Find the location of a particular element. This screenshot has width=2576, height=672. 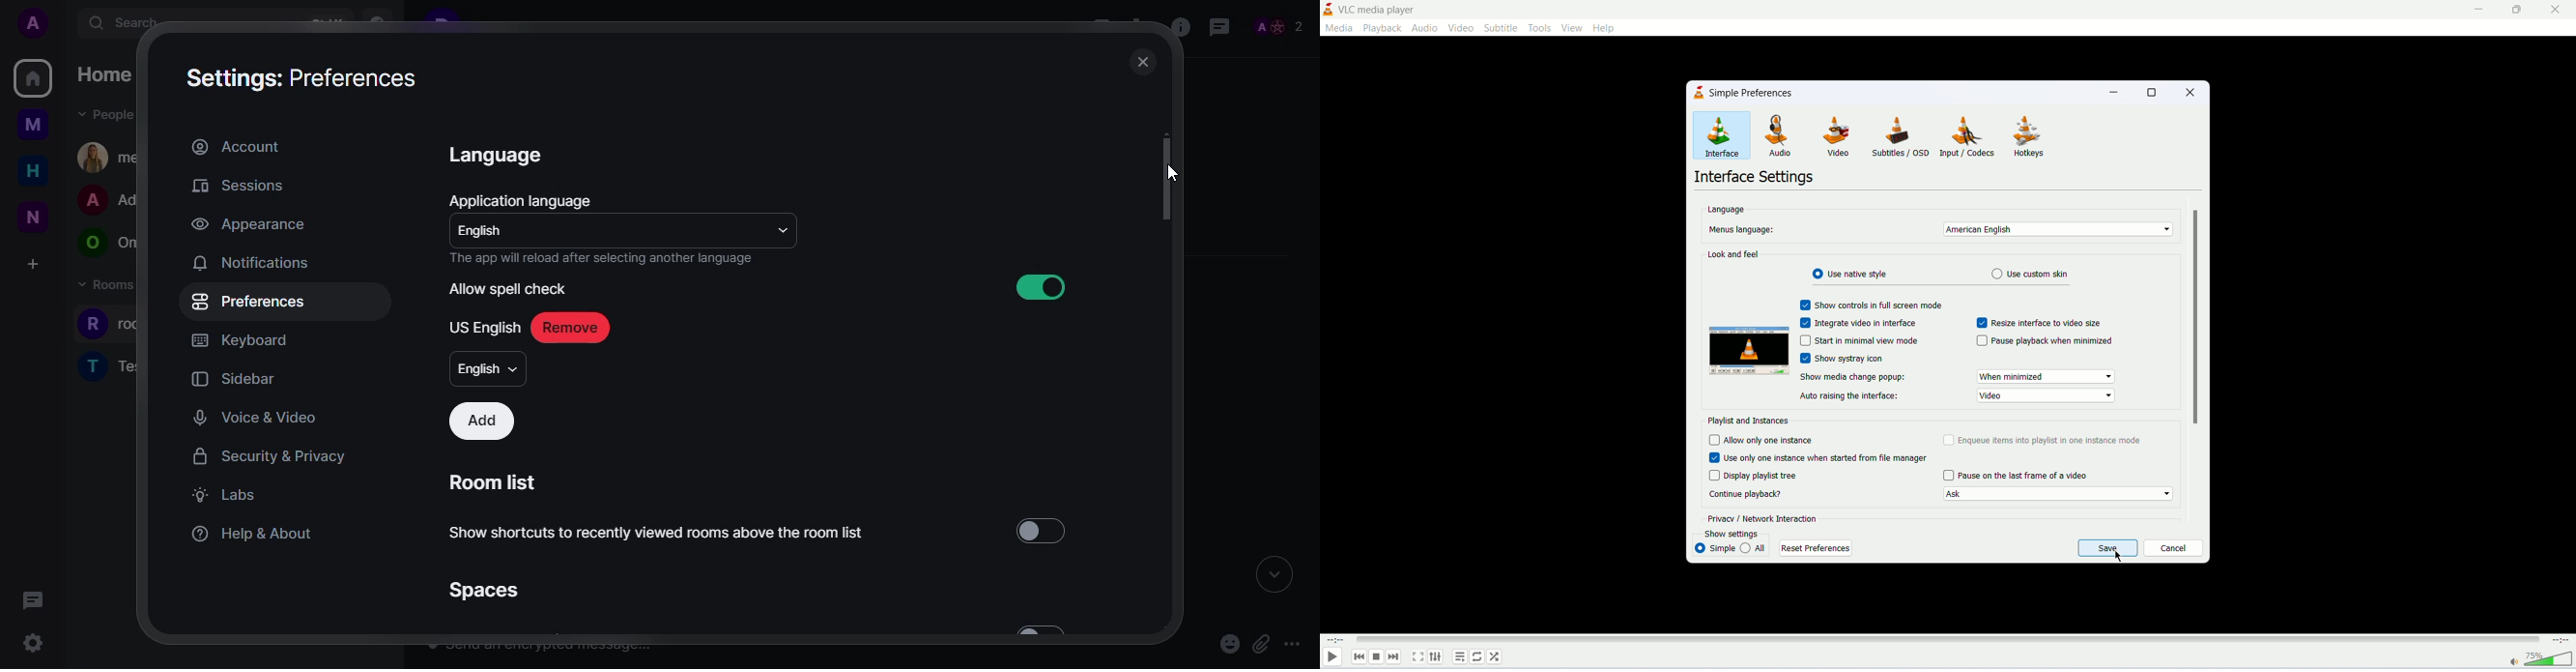

Settings is located at coordinates (35, 645).